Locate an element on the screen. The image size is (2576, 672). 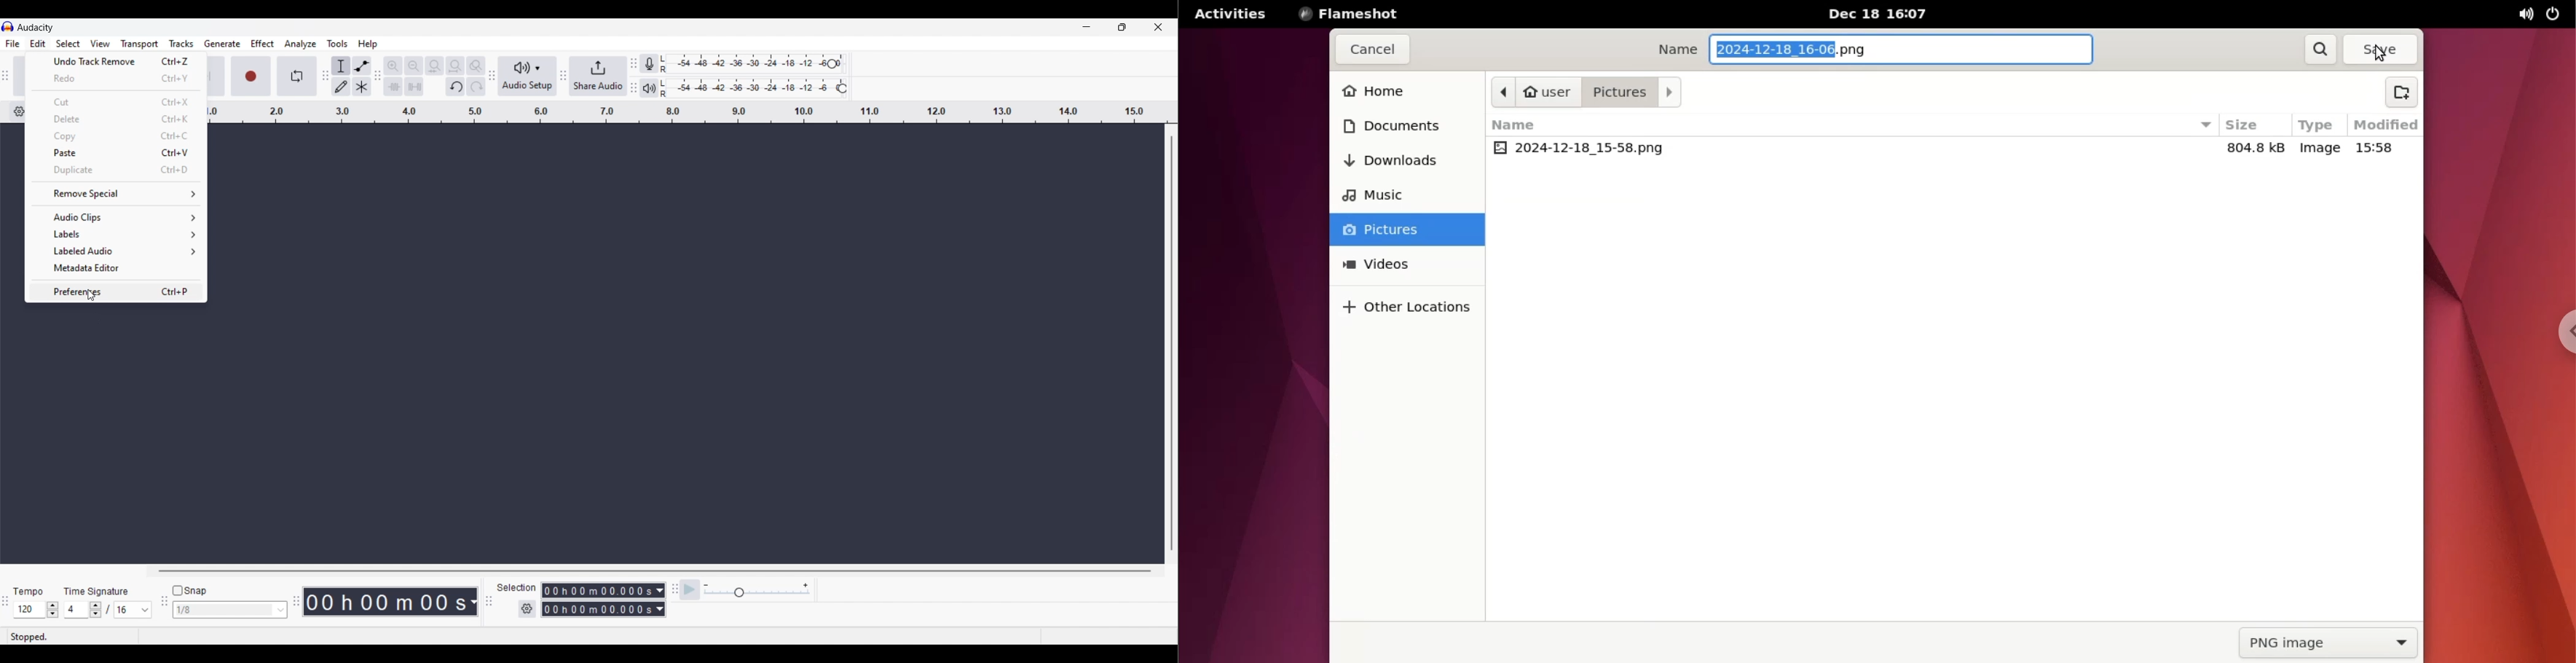
Cut is located at coordinates (117, 102).